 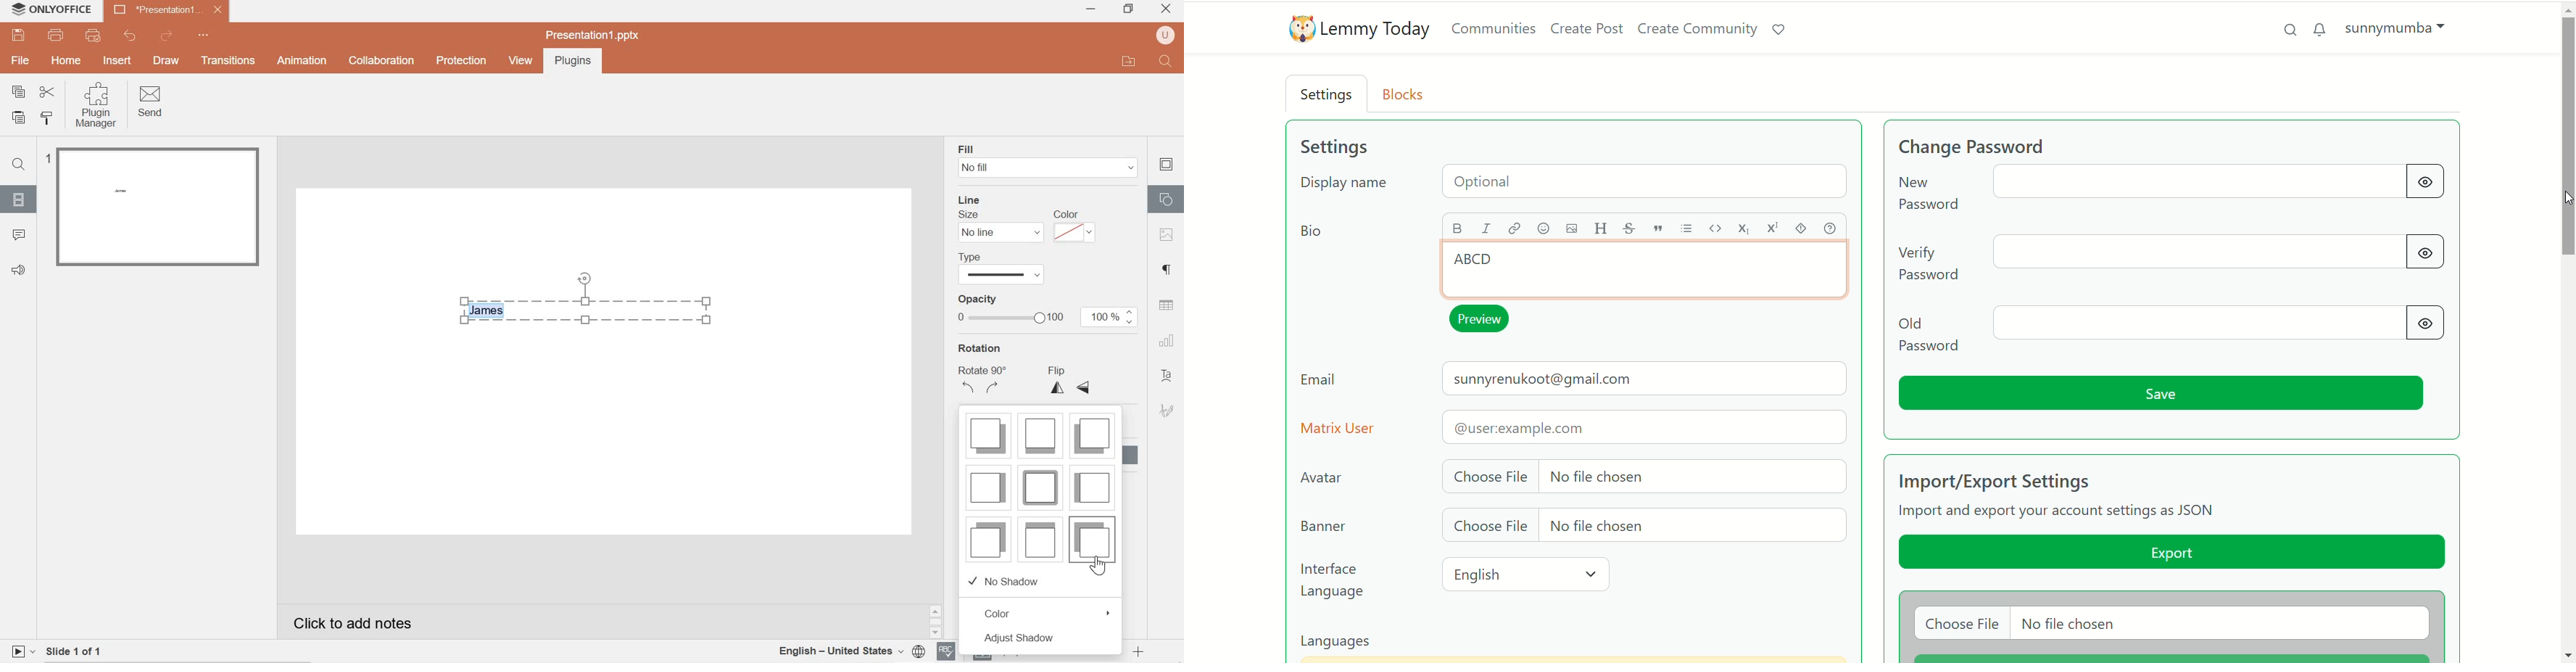 I want to click on comments, so click(x=20, y=236).